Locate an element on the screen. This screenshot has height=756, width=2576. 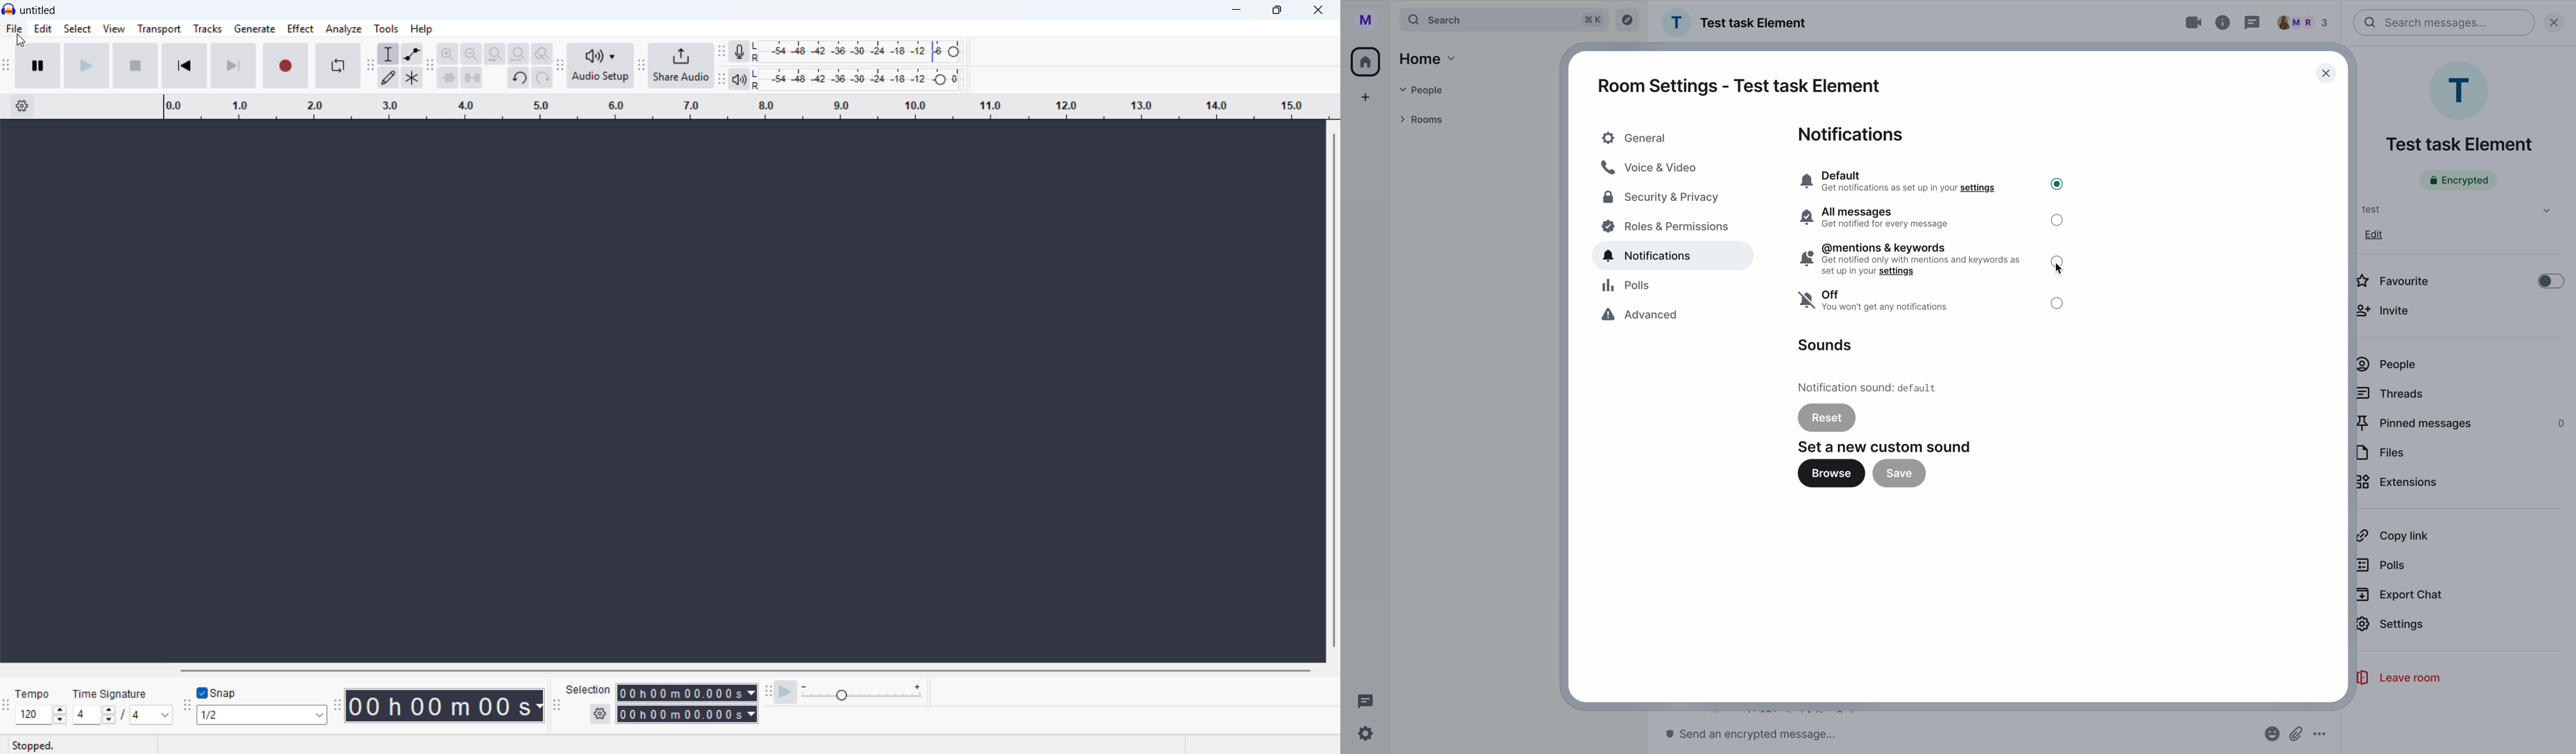
Play at speed toolbar  is located at coordinates (767, 690).